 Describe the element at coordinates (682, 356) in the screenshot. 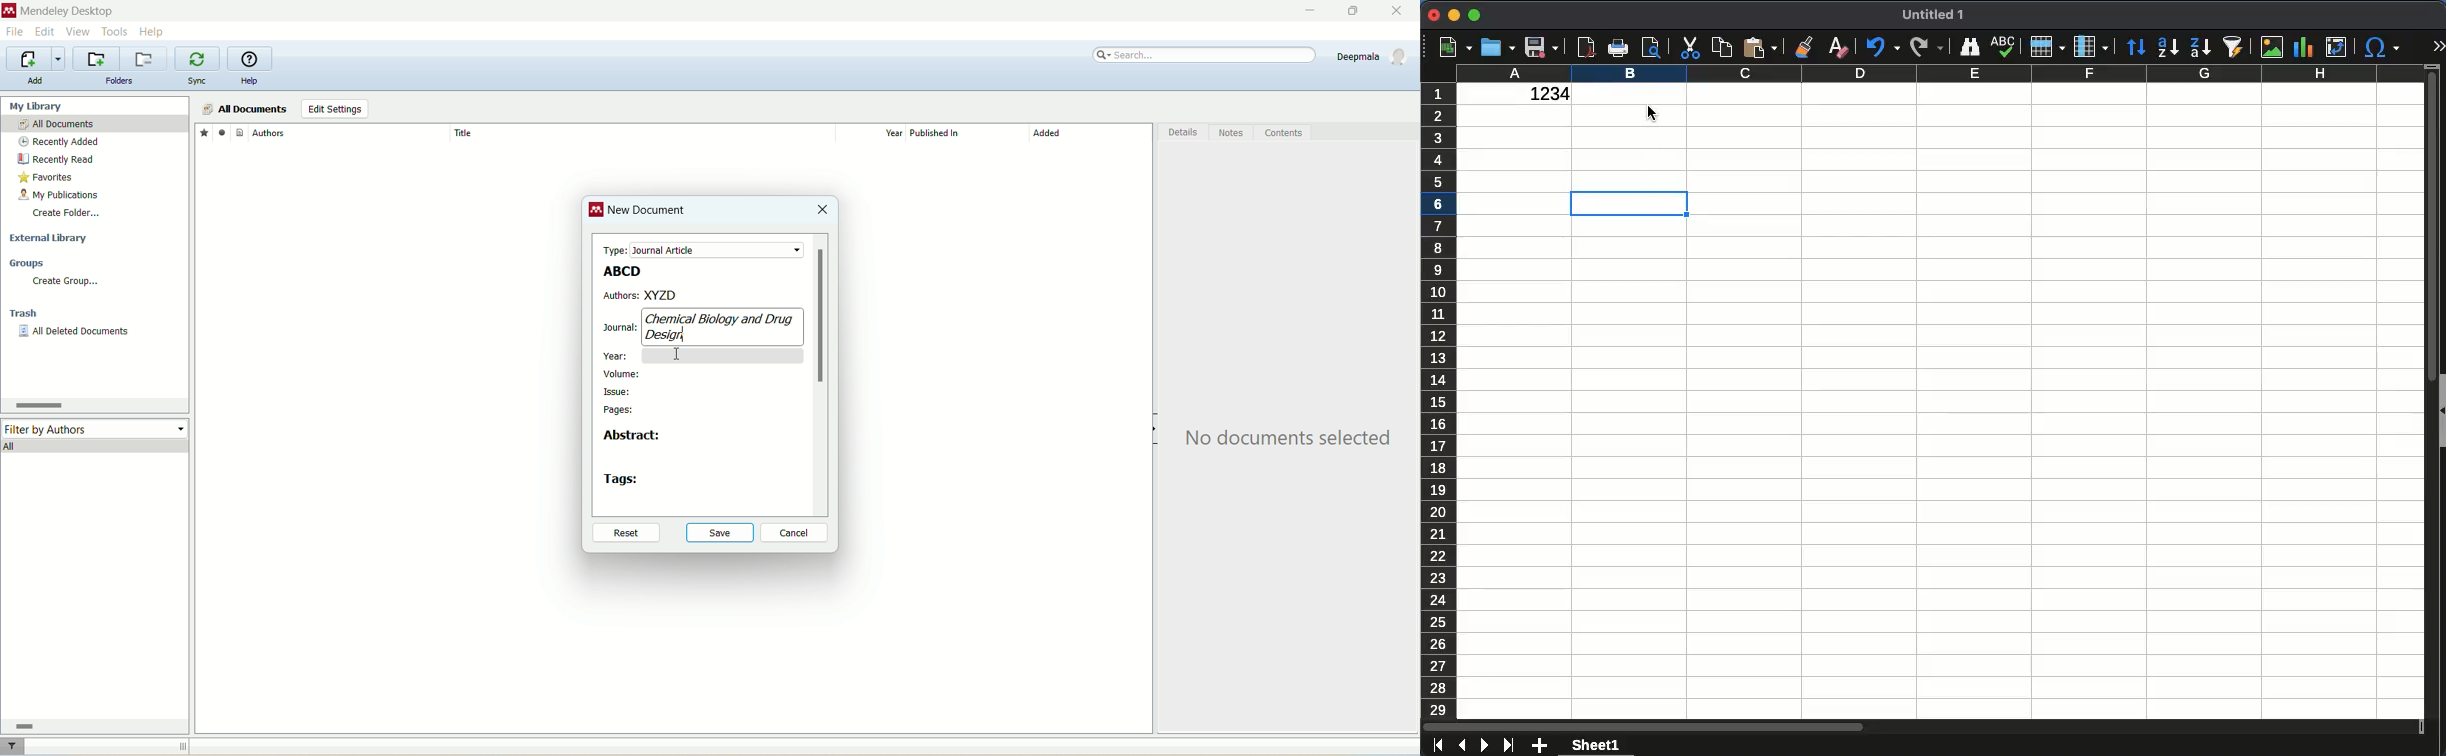

I see `cursor` at that location.